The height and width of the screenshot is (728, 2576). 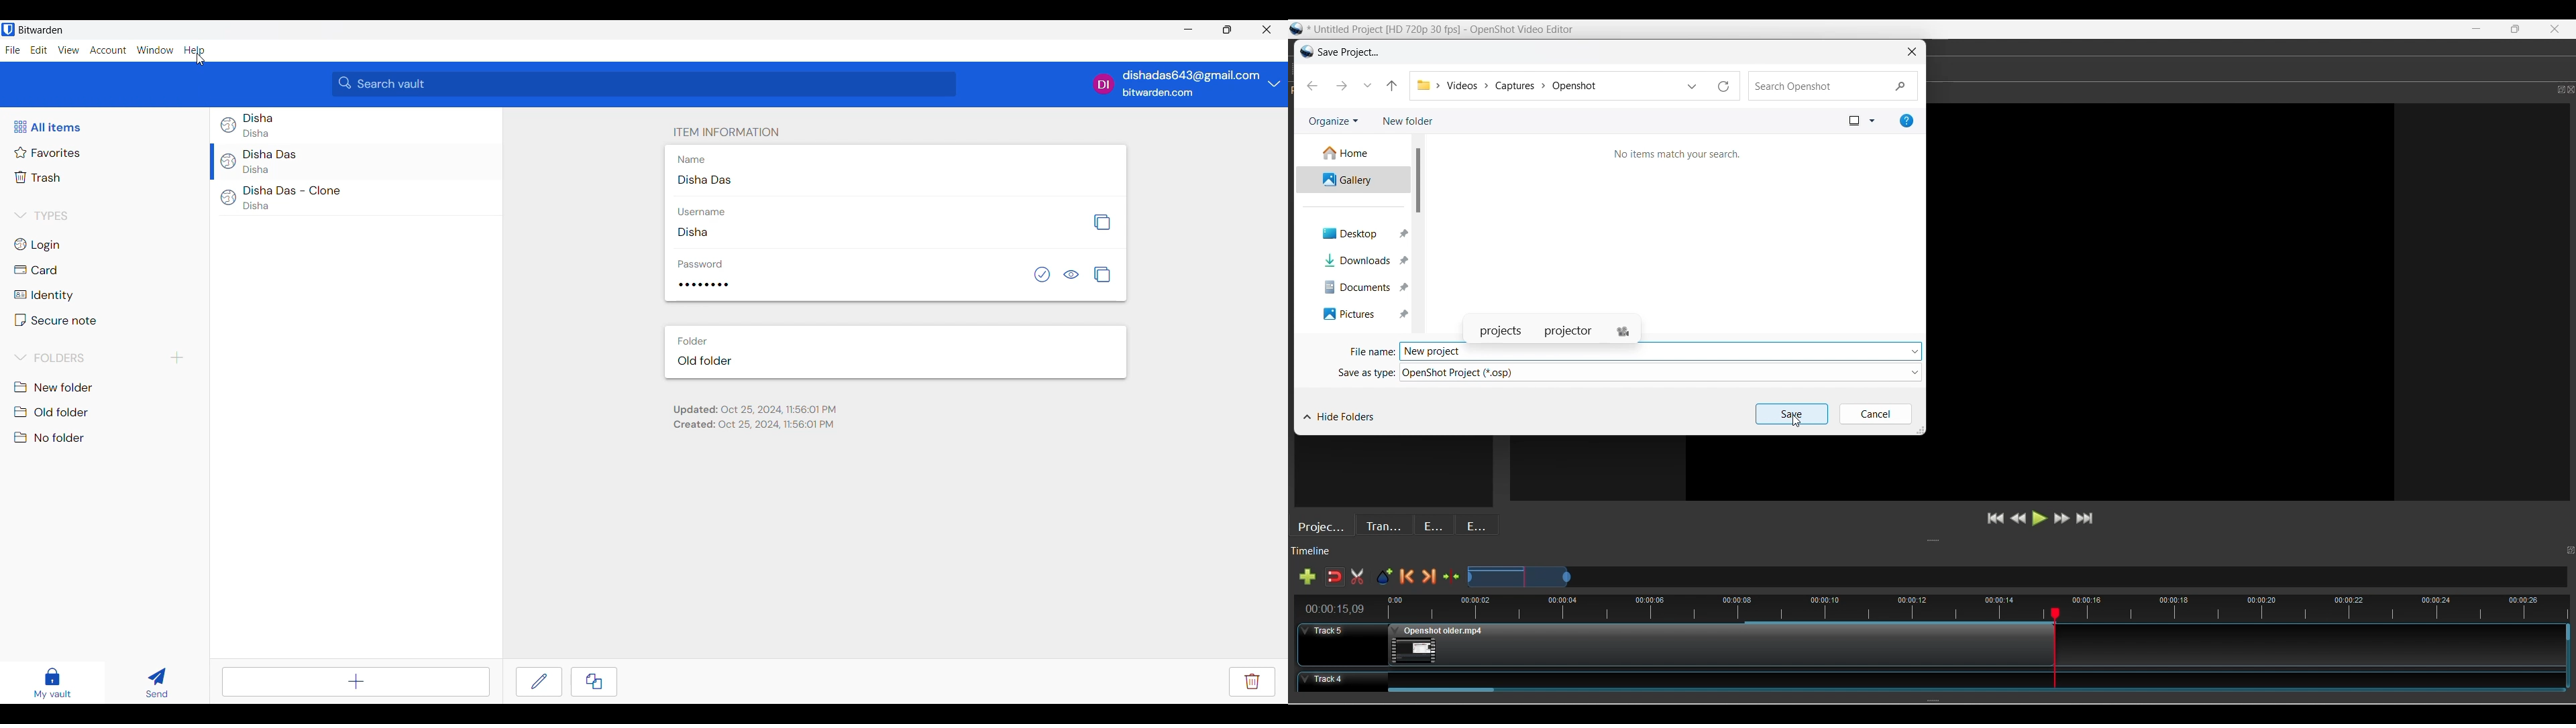 What do you see at coordinates (2084, 518) in the screenshot?
I see `Jump to end` at bounding box center [2084, 518].